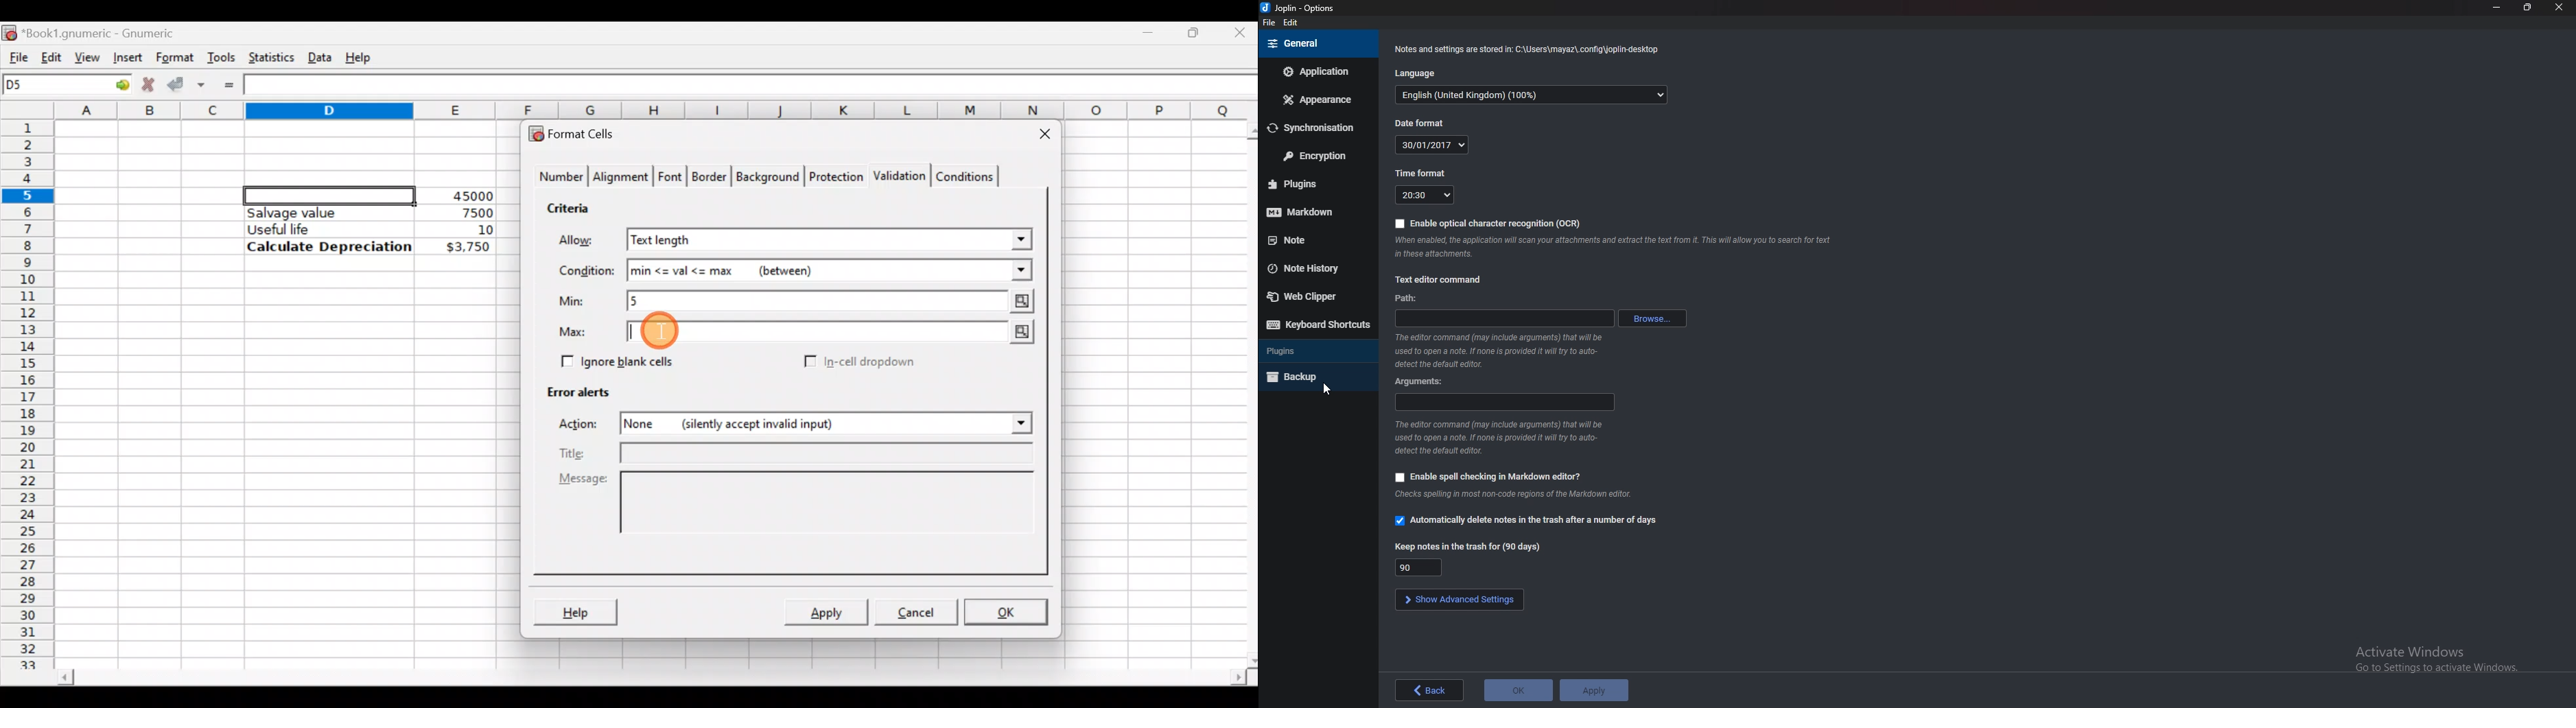 Image resolution: width=2576 pixels, height=728 pixels. Describe the element at coordinates (1310, 296) in the screenshot. I see `Web clipper` at that location.